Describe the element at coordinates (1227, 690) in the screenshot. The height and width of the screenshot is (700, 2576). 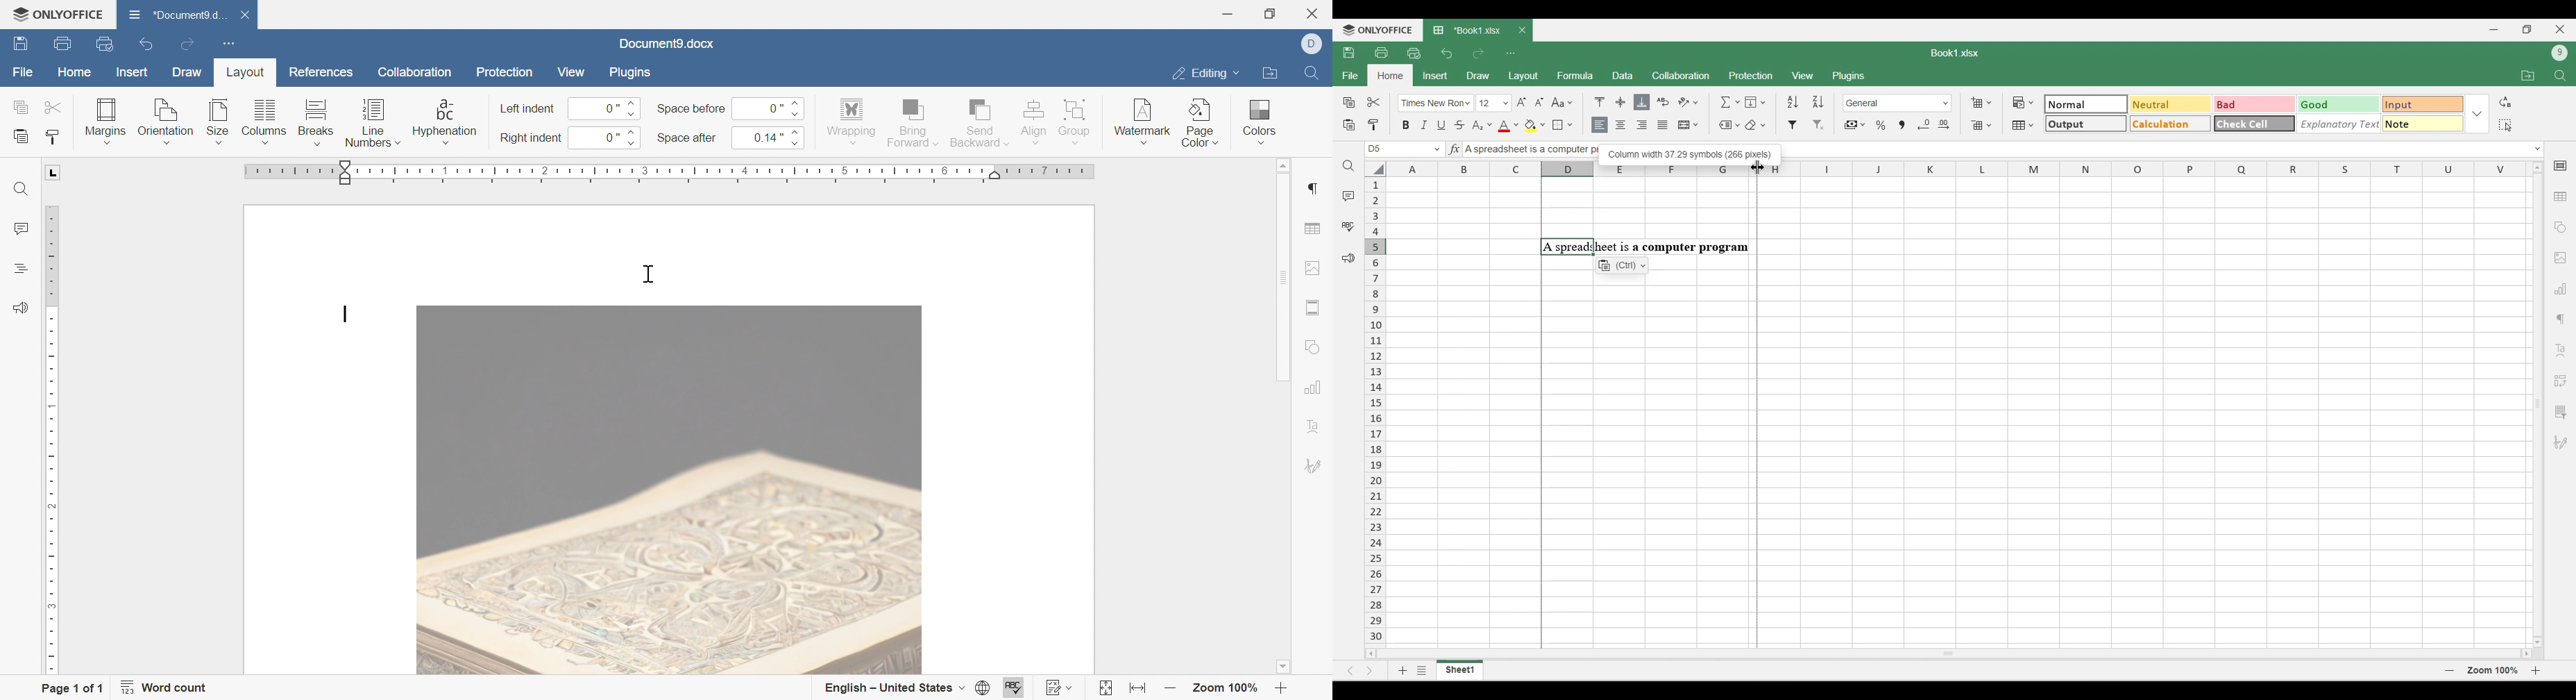
I see `zoom 100%` at that location.